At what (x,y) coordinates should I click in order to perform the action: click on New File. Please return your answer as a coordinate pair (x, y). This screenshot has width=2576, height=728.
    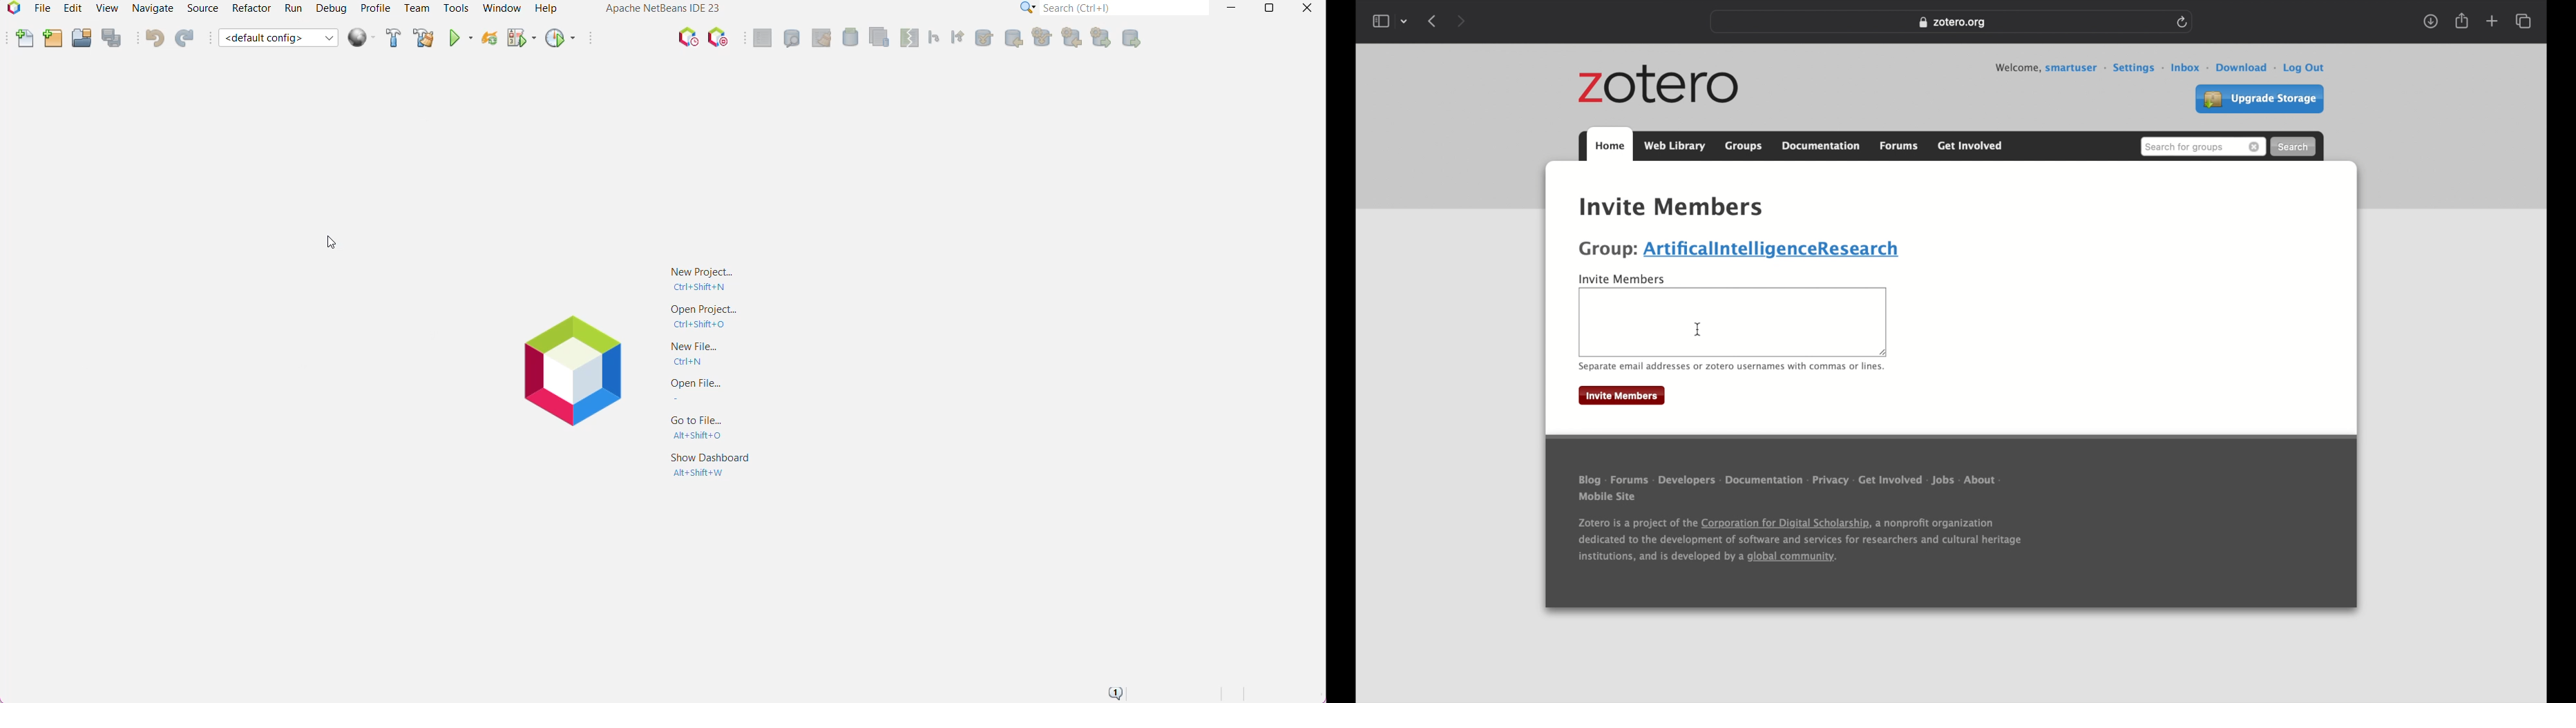
    Looking at the image, I should click on (702, 354).